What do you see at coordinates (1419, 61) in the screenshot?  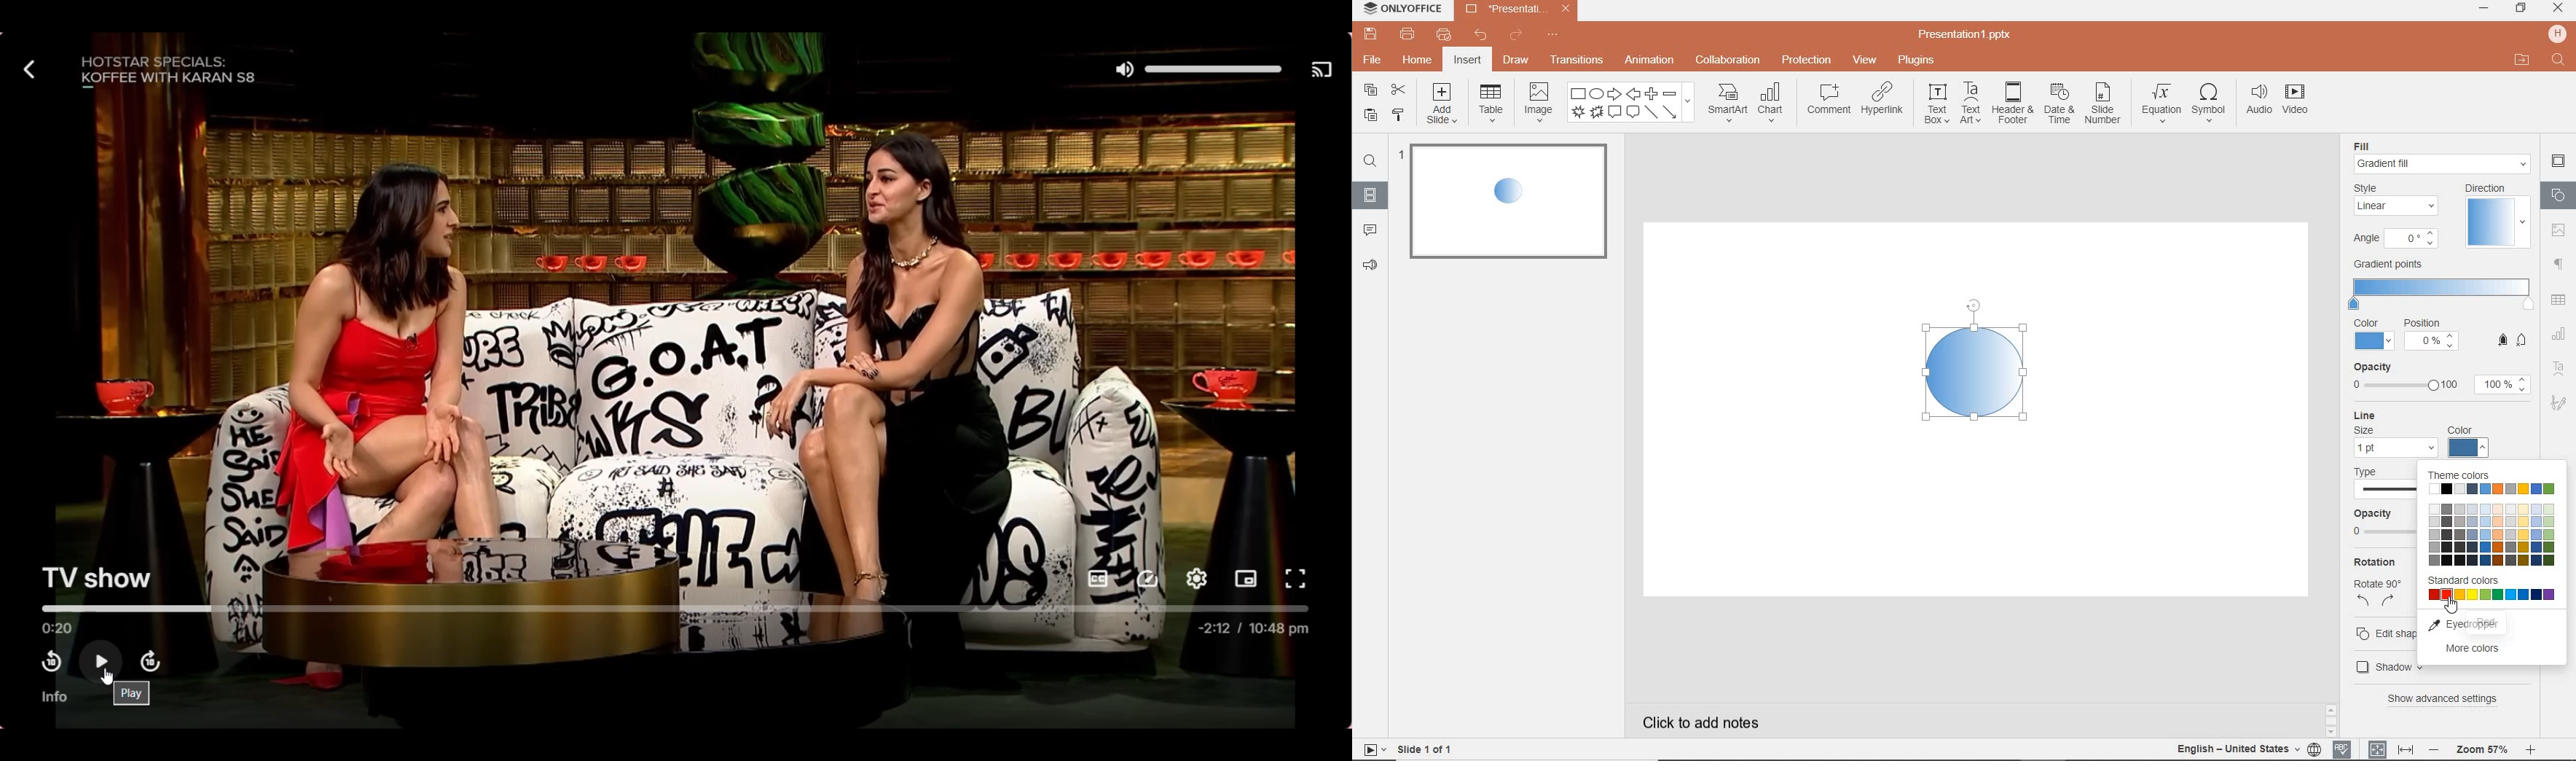 I see `home` at bounding box center [1419, 61].